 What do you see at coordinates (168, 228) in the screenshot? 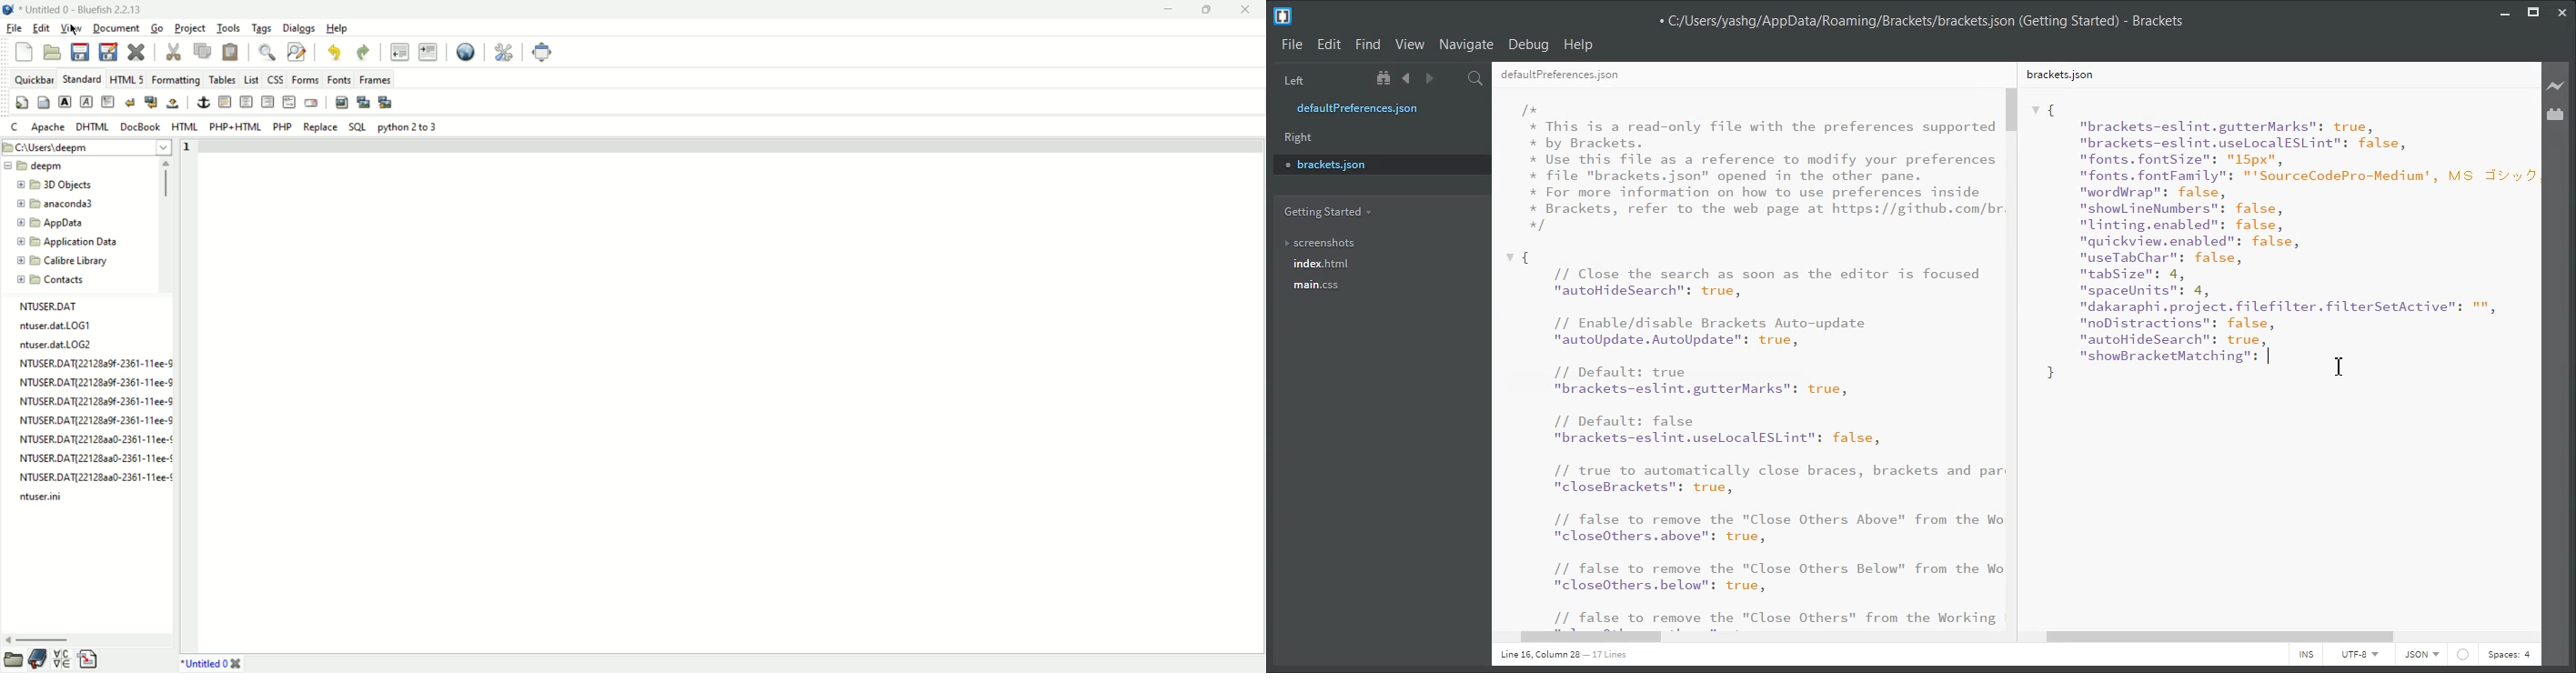
I see `scroll bar` at bounding box center [168, 228].